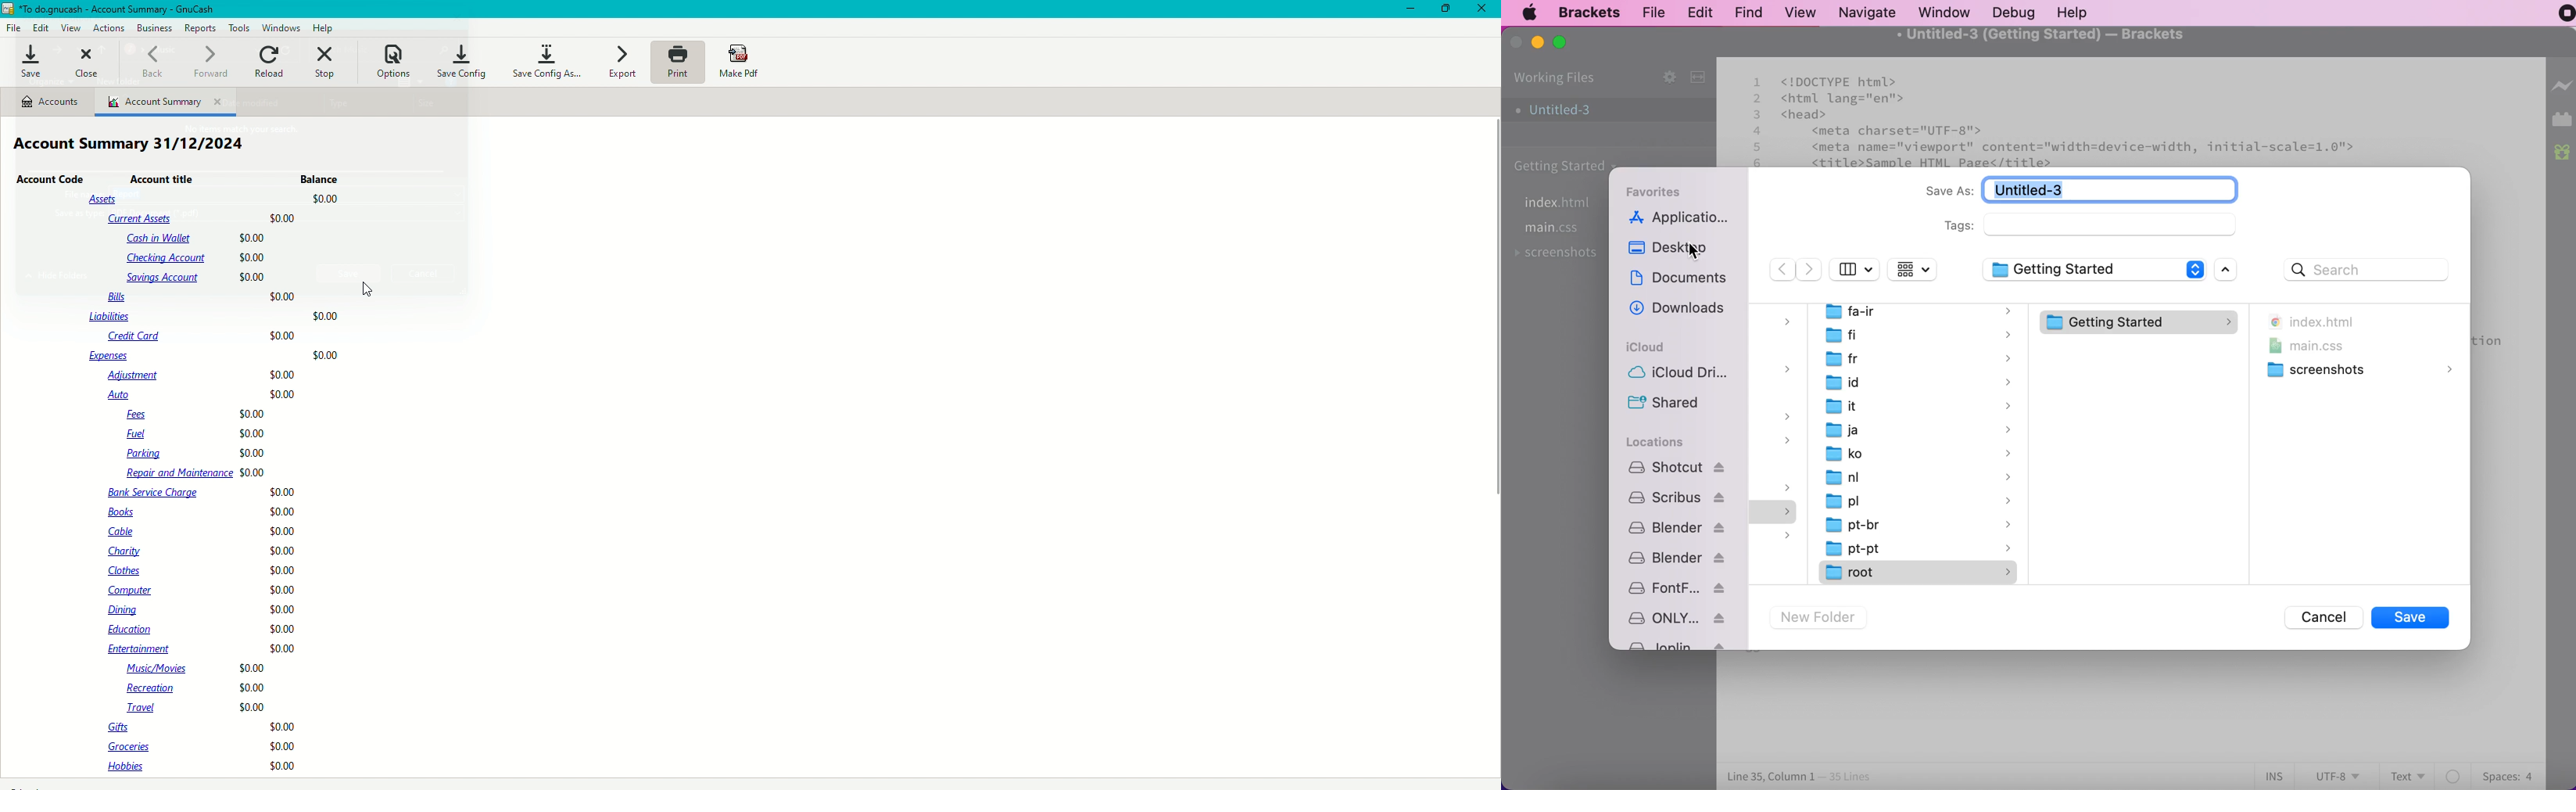 The image size is (2576, 812). I want to click on Minimize, so click(1407, 10).